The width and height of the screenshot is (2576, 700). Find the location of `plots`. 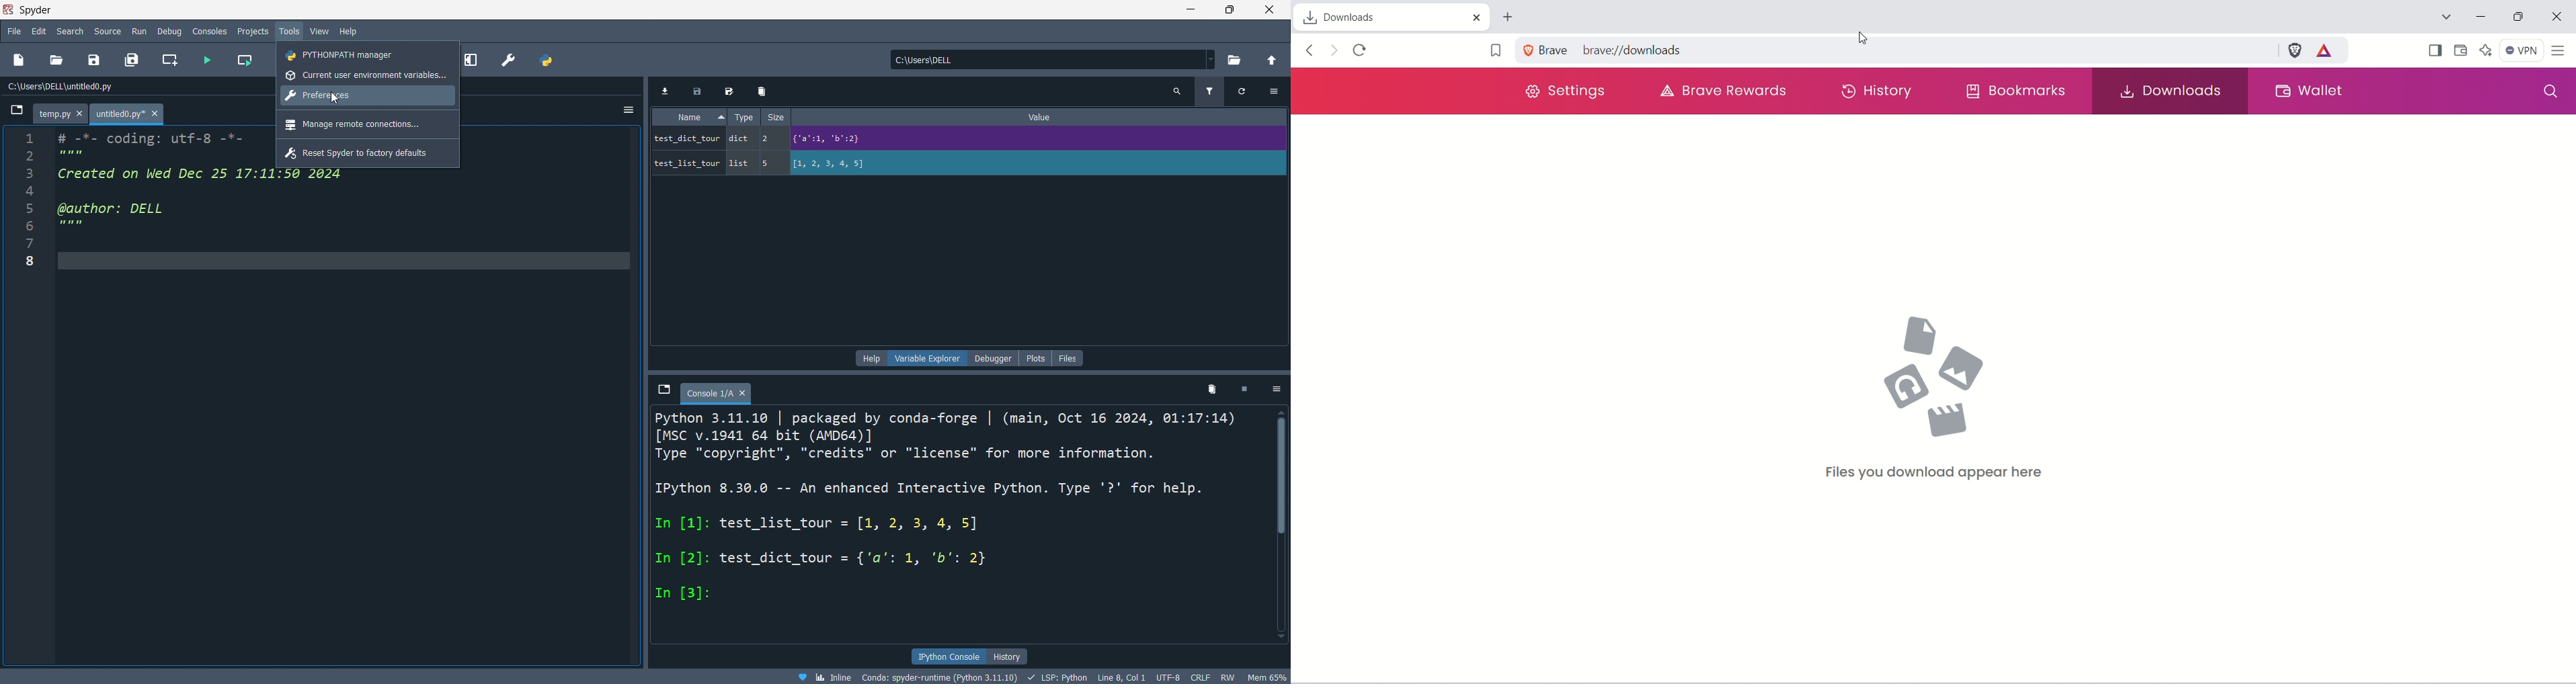

plots is located at coordinates (1038, 357).